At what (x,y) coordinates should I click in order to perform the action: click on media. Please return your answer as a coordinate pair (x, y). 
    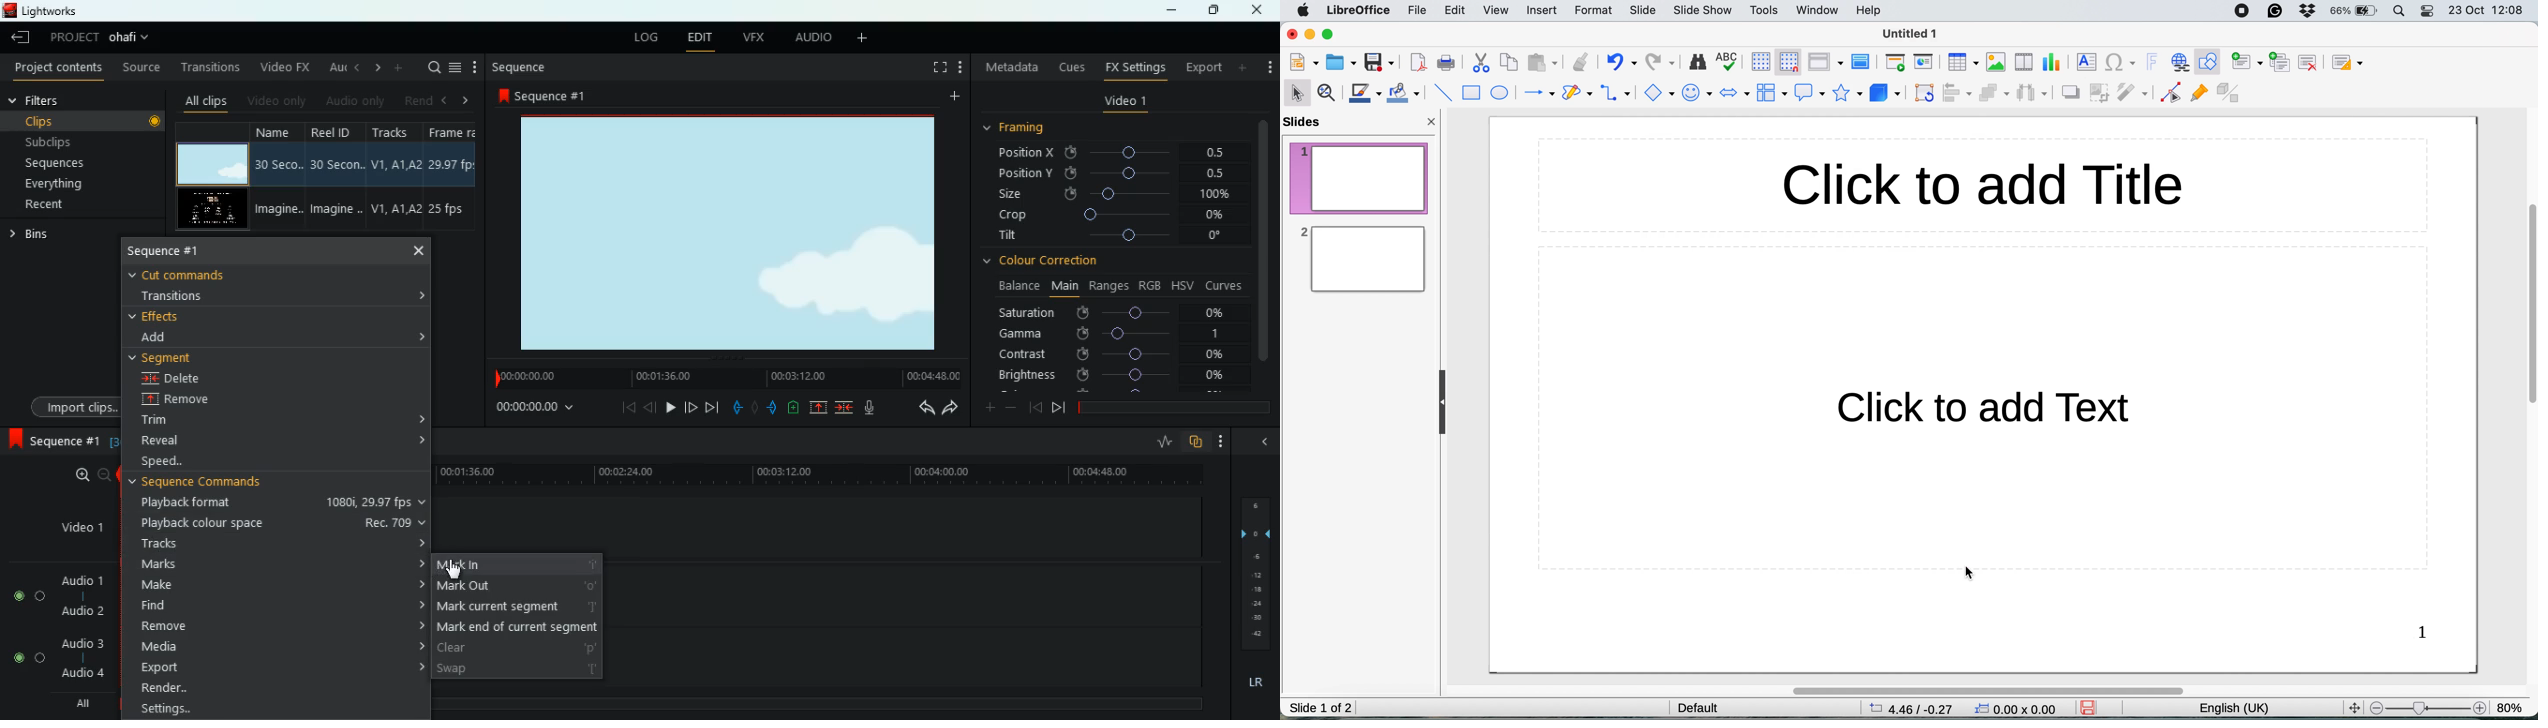
    Looking at the image, I should click on (286, 648).